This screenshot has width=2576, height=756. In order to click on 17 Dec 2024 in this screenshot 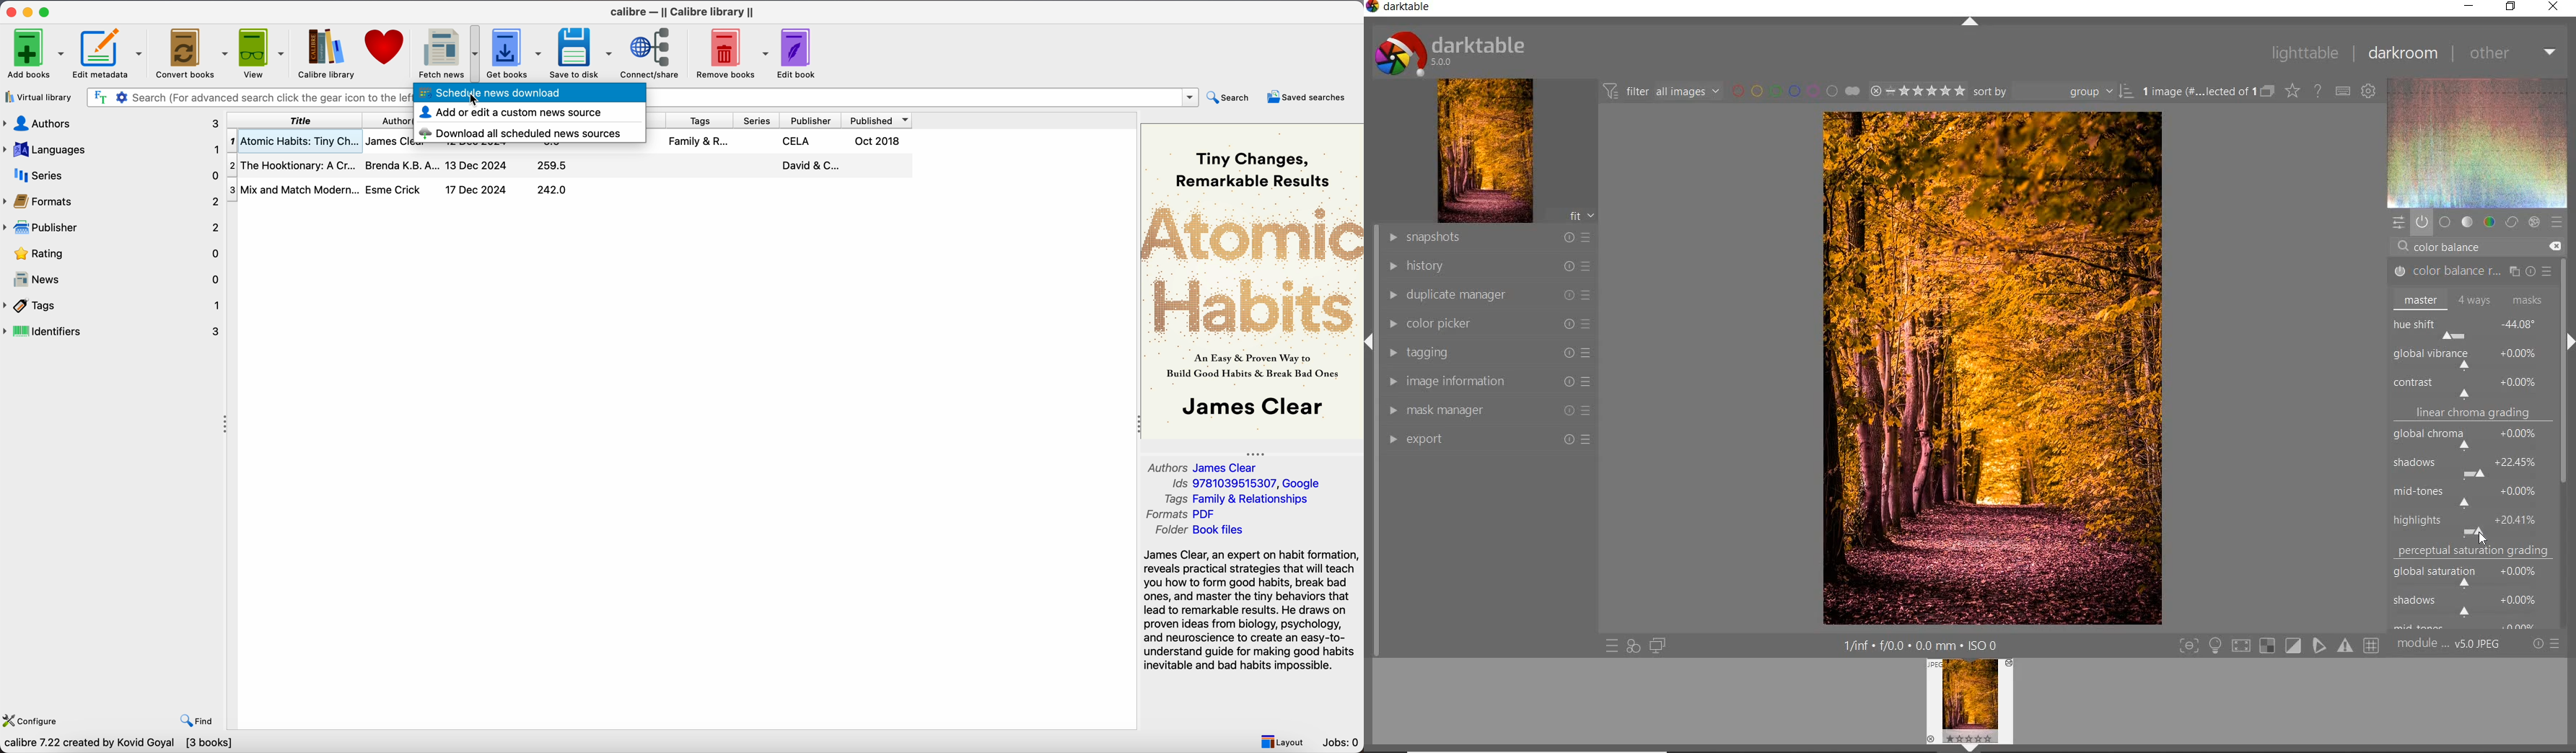, I will do `click(475, 189)`.